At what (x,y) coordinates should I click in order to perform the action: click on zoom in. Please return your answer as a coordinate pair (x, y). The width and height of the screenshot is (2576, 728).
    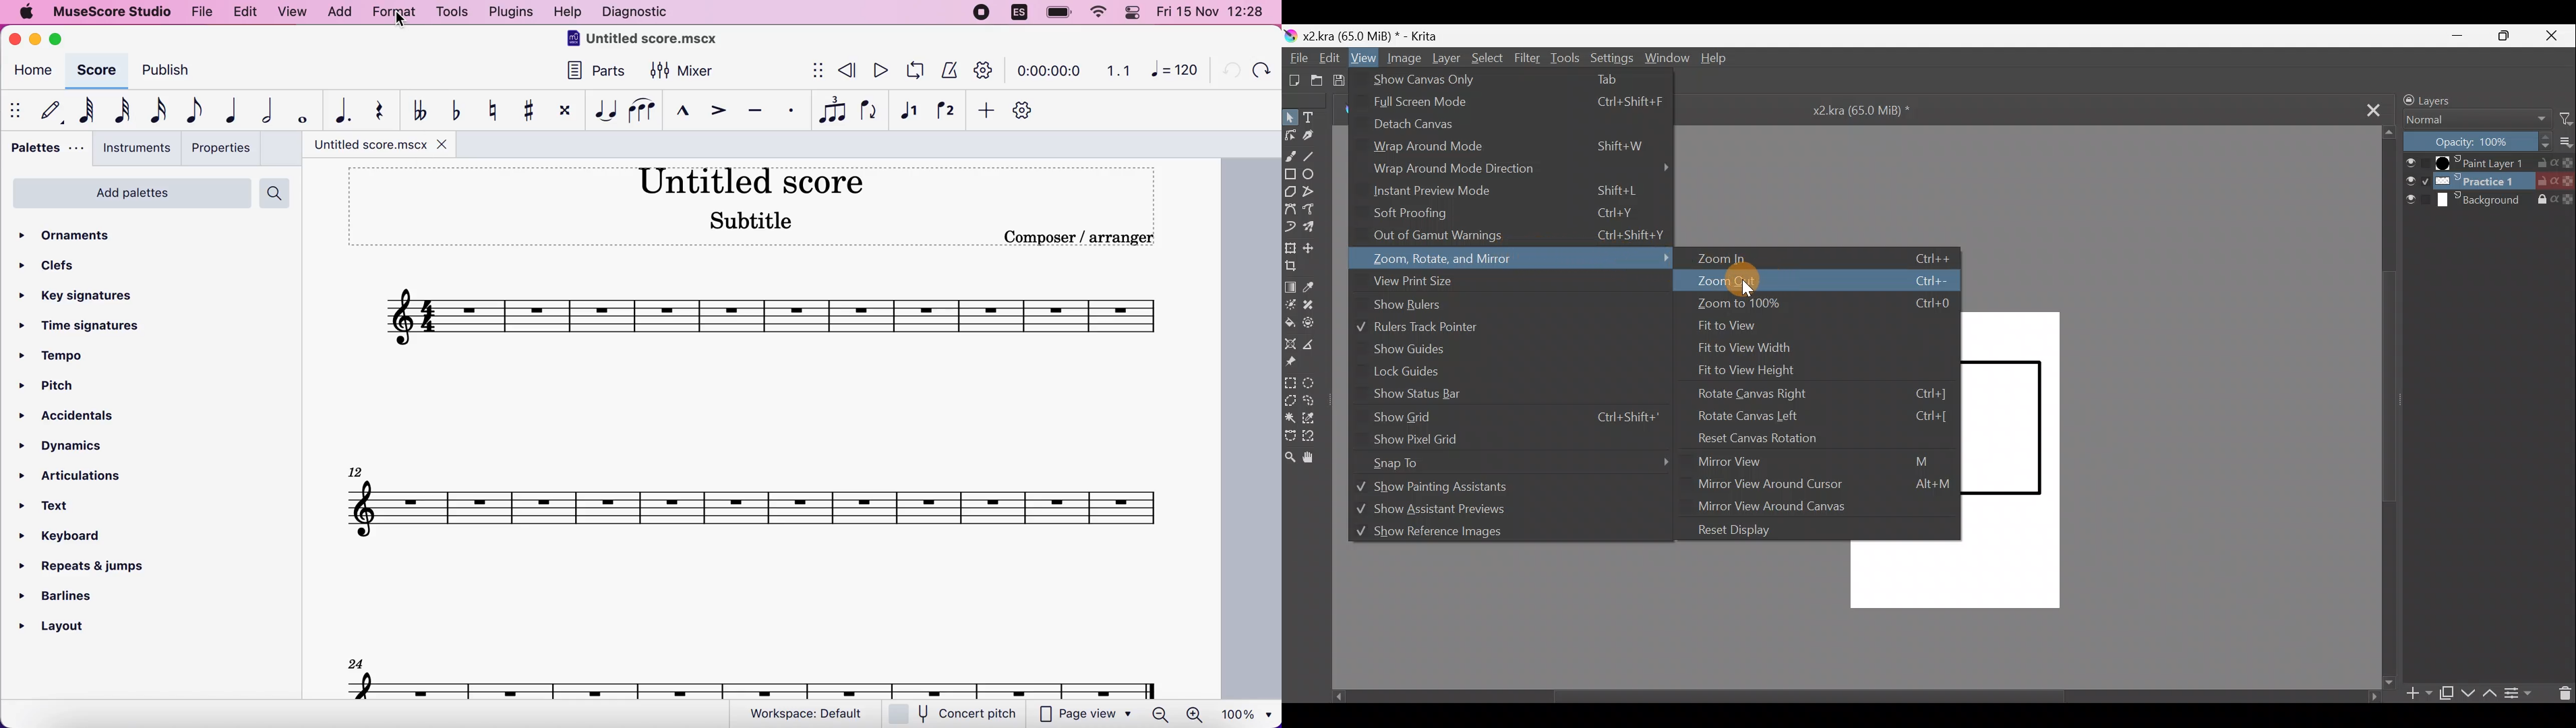
    Looking at the image, I should click on (1194, 714).